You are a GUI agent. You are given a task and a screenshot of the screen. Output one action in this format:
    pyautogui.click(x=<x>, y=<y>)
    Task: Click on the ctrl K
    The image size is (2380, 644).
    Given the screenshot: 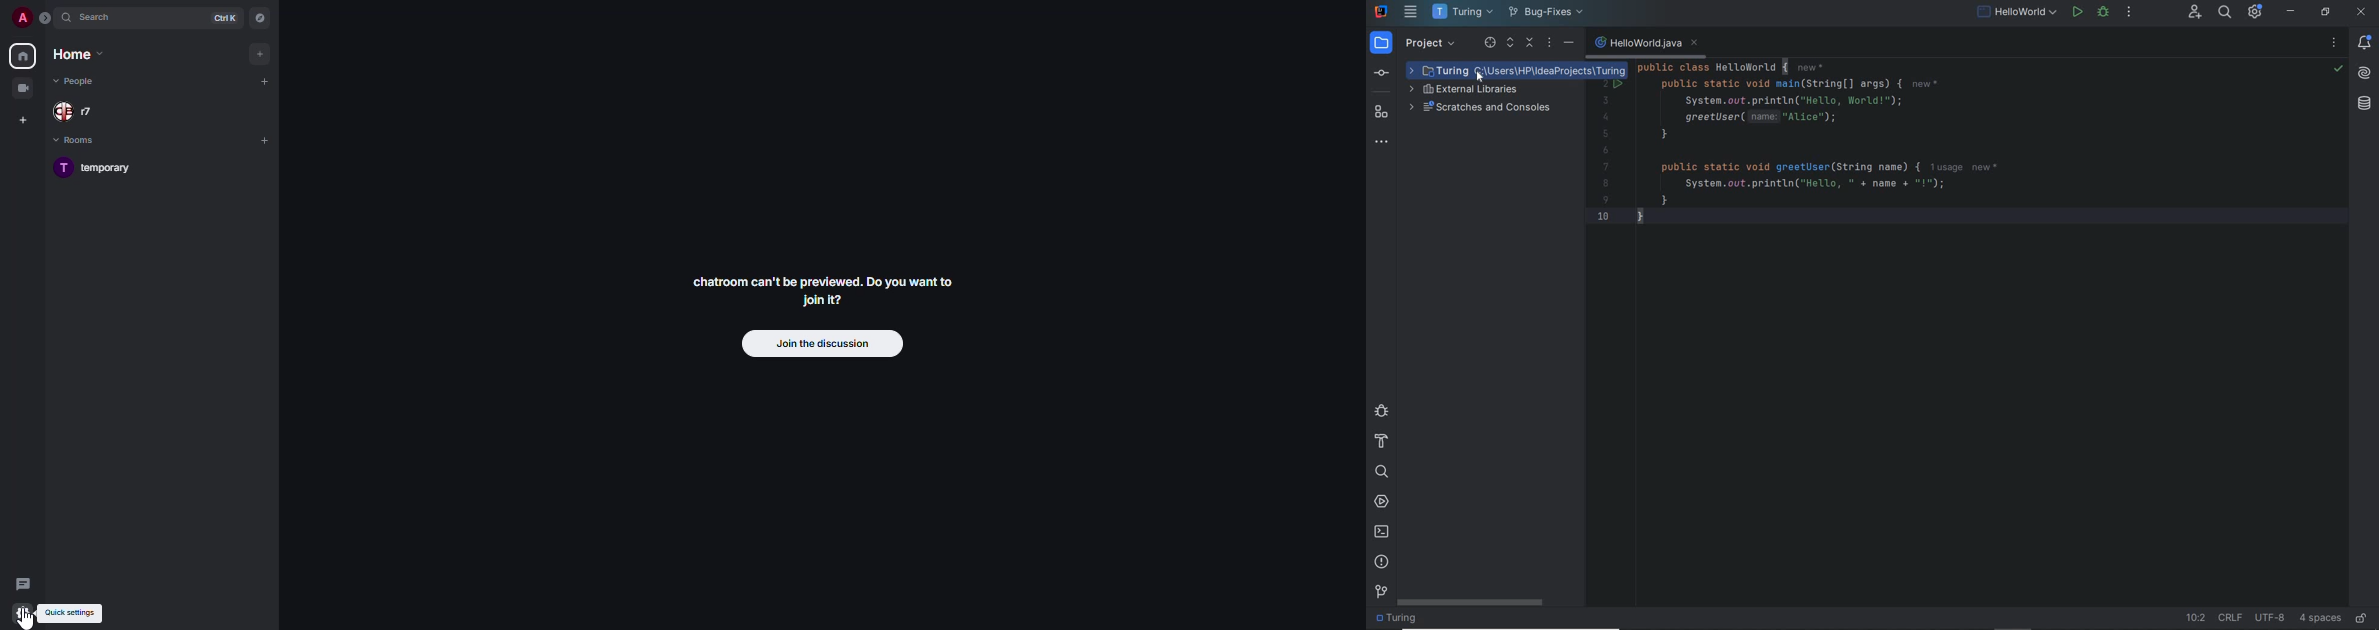 What is the action you would take?
    pyautogui.click(x=220, y=18)
    